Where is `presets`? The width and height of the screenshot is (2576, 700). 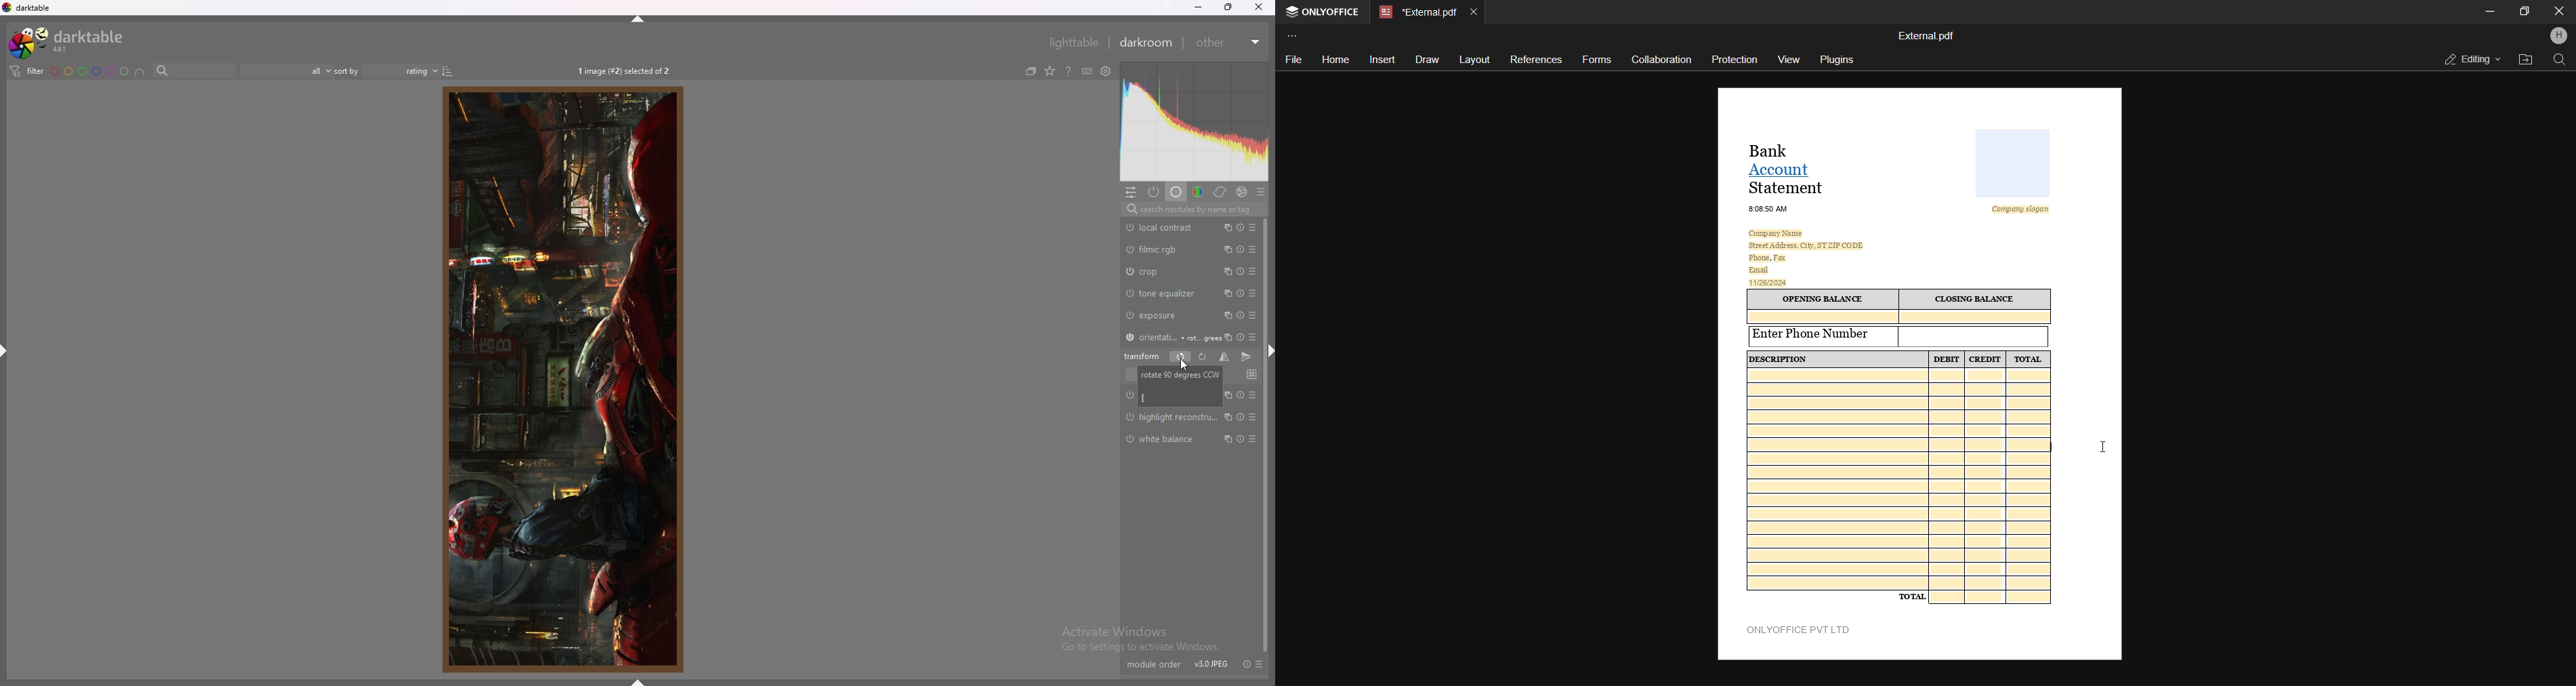
presets is located at coordinates (1252, 293).